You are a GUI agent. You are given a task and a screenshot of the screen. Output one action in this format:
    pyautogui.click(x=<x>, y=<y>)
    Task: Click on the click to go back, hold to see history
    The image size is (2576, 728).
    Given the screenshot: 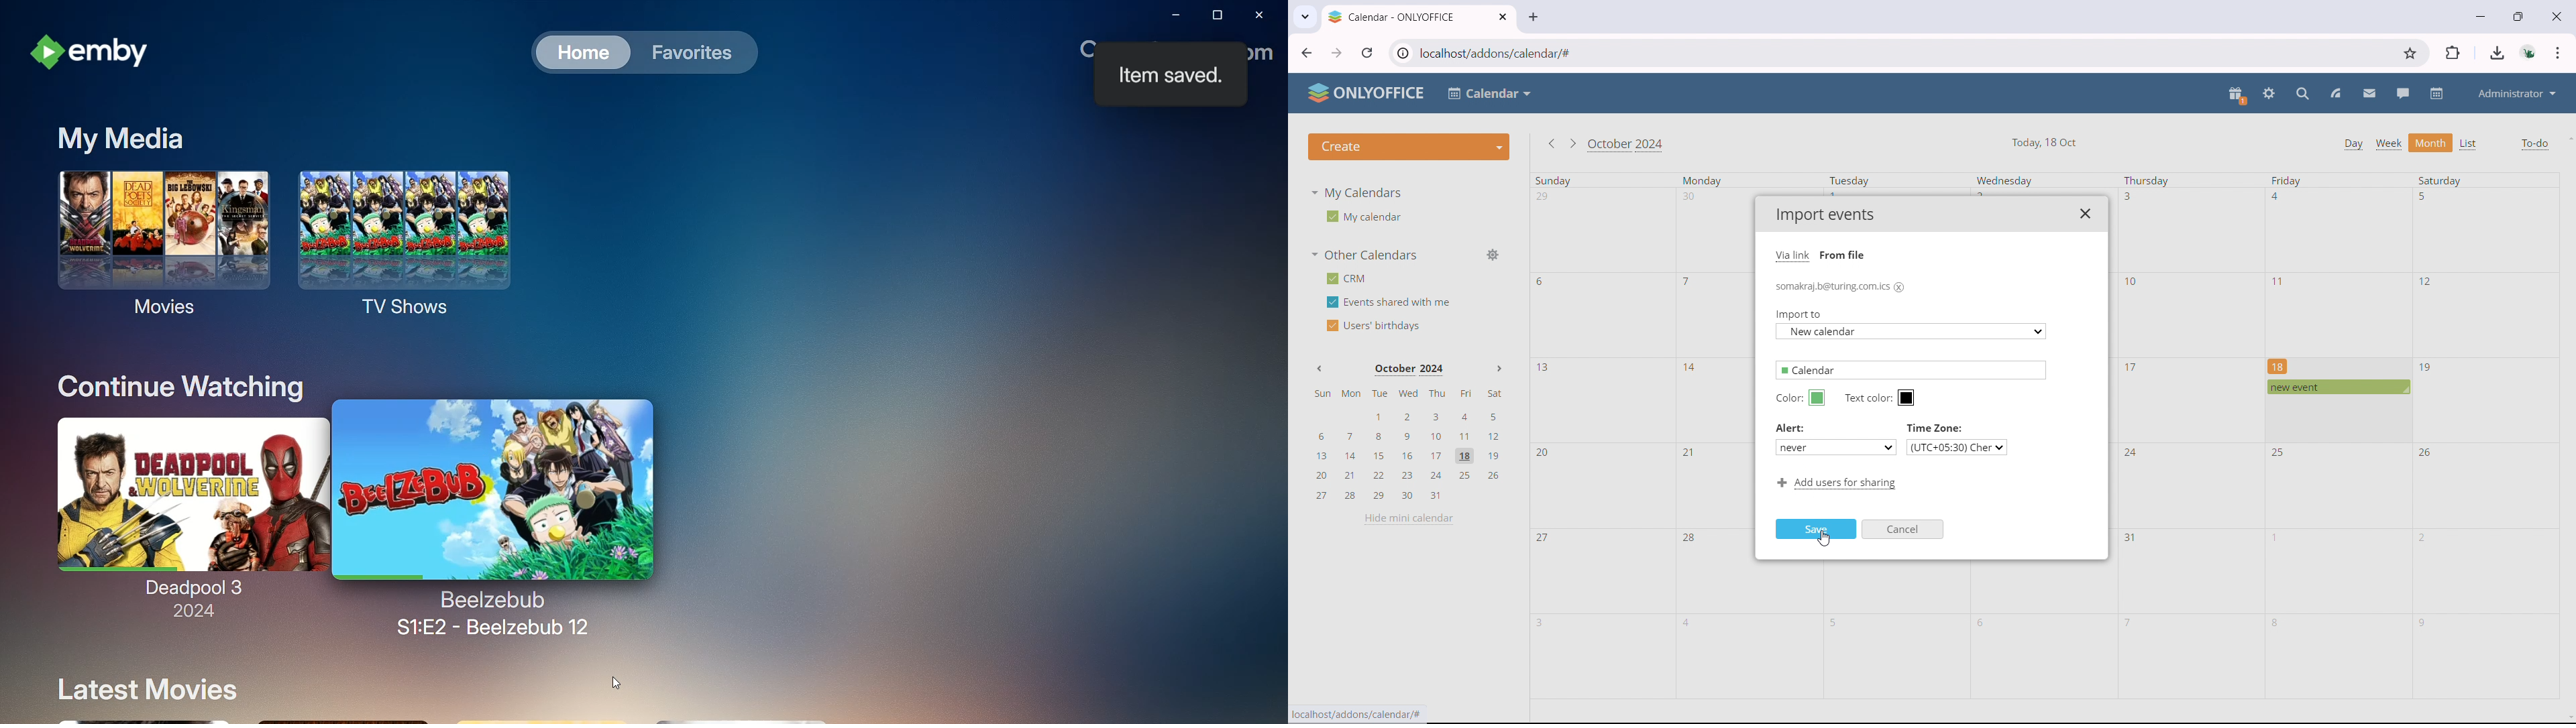 What is the action you would take?
    pyautogui.click(x=1307, y=52)
    